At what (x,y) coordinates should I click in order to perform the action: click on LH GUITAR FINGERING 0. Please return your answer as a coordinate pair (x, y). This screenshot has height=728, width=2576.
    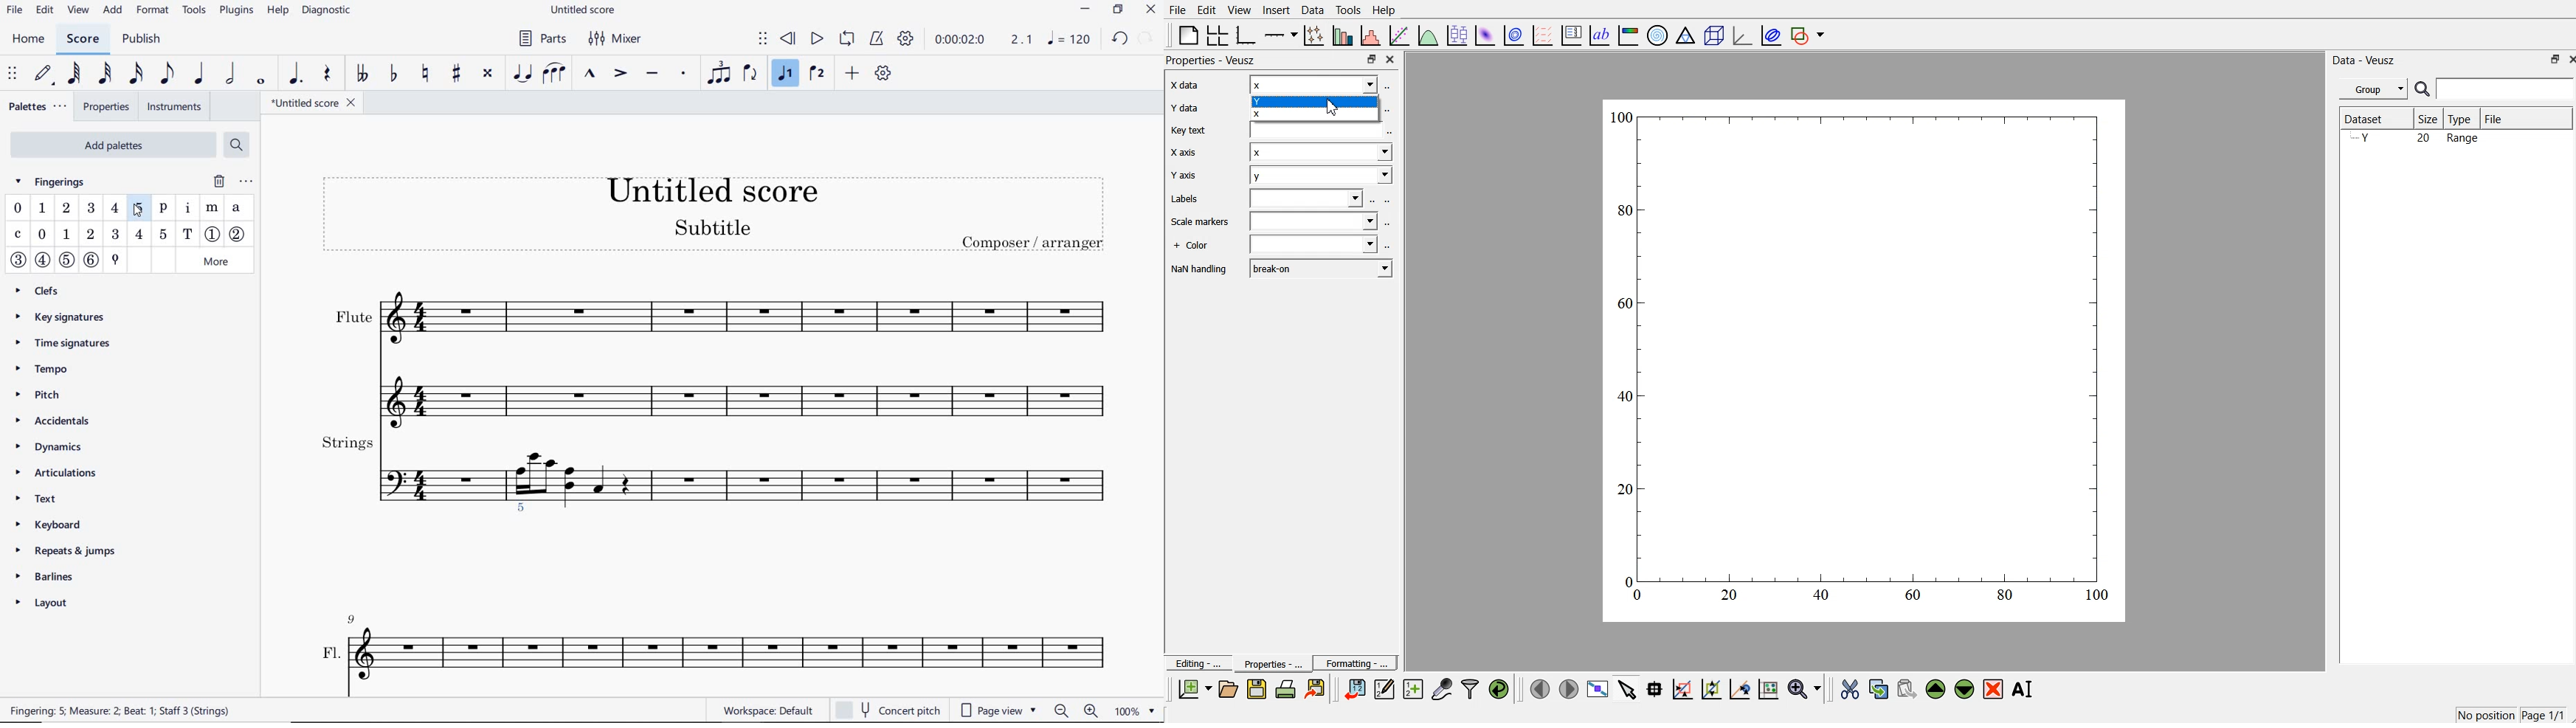
    Looking at the image, I should click on (43, 235).